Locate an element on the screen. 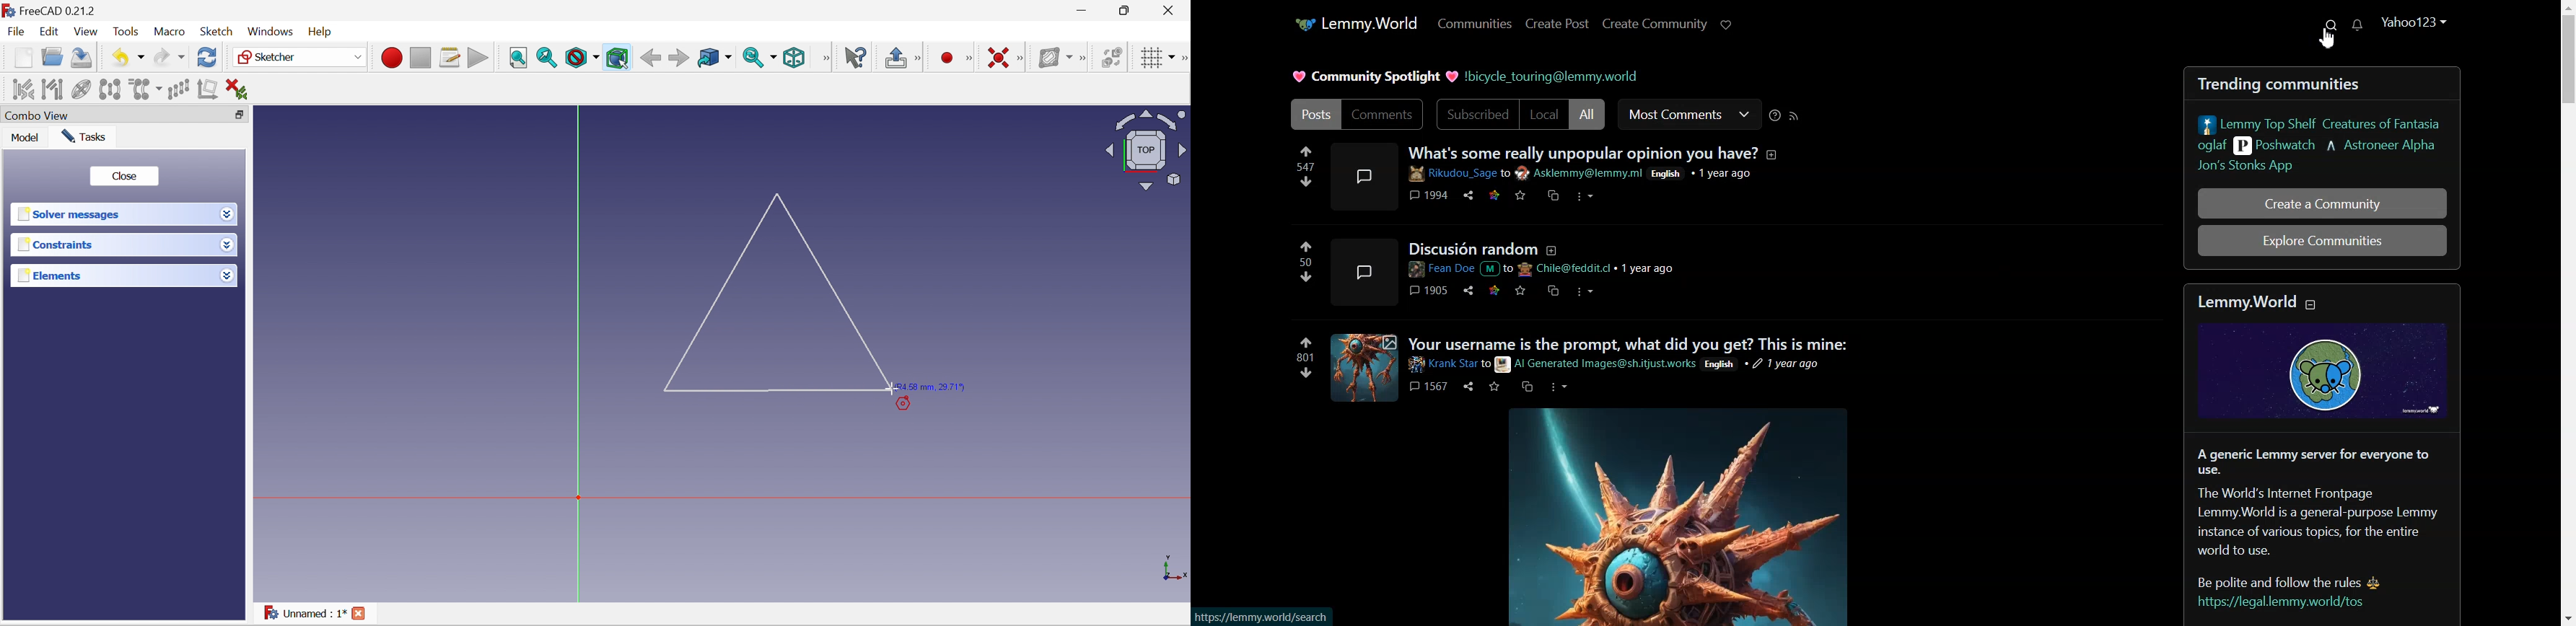 The width and height of the screenshot is (2576, 644). Sketcher is located at coordinates (300, 57).